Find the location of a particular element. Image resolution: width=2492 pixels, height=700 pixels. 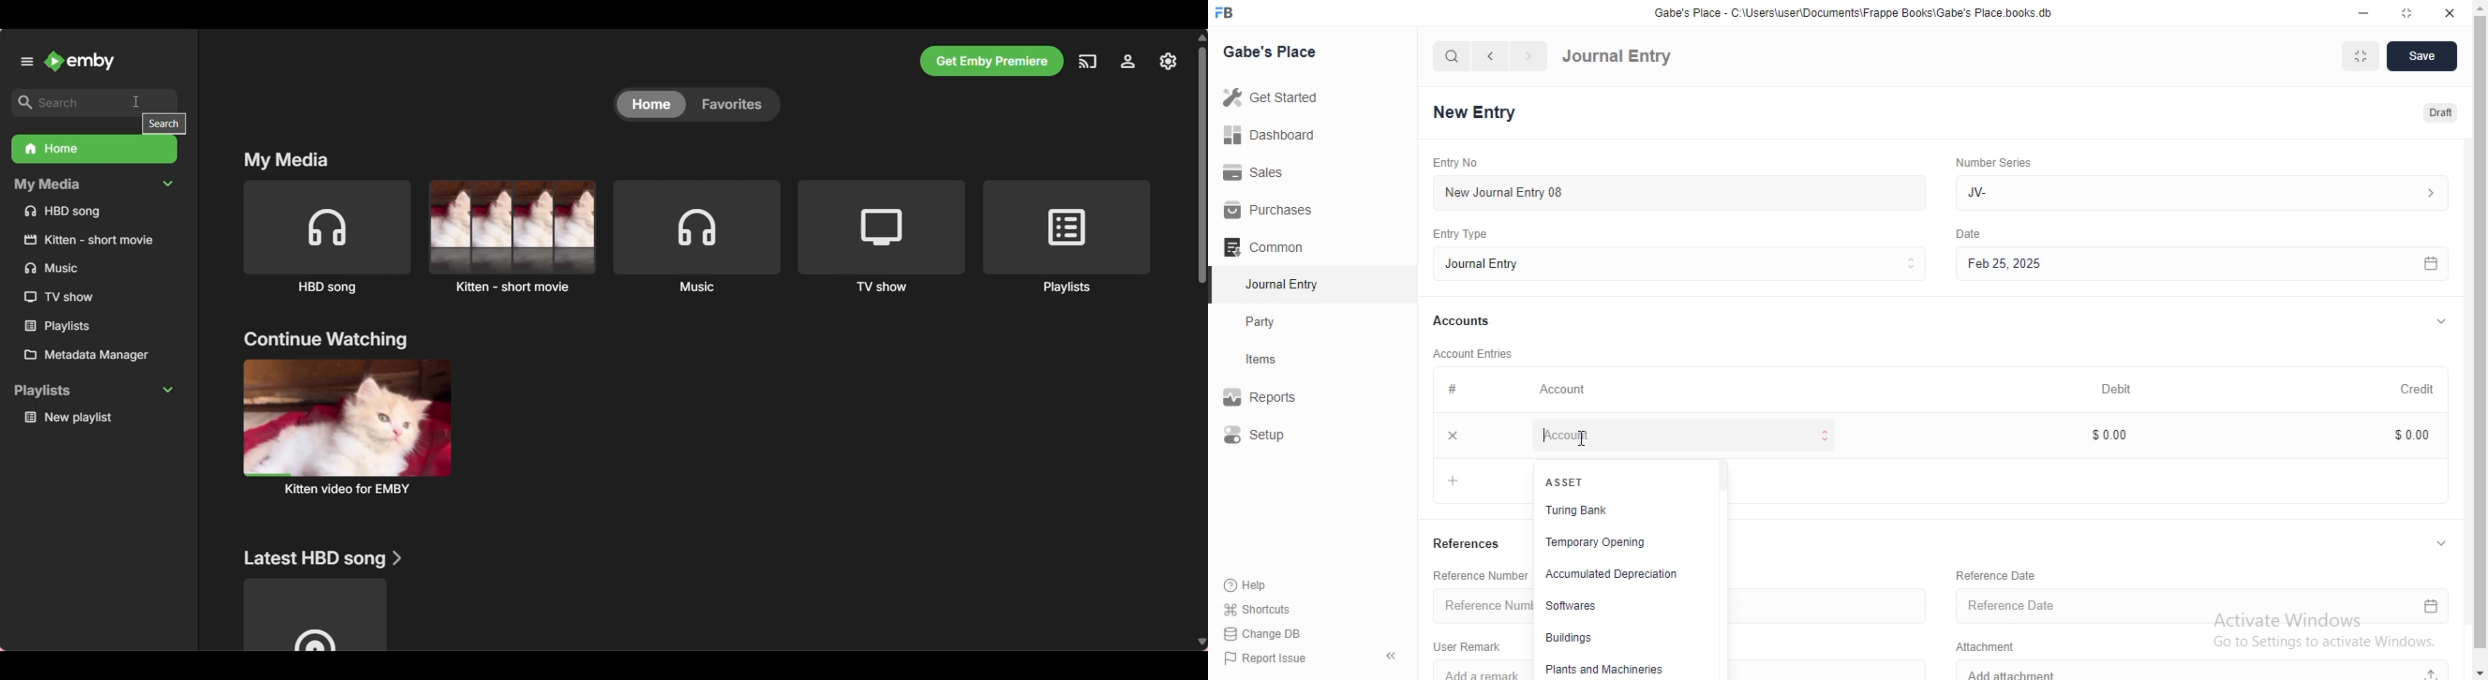

References is located at coordinates (1469, 545).